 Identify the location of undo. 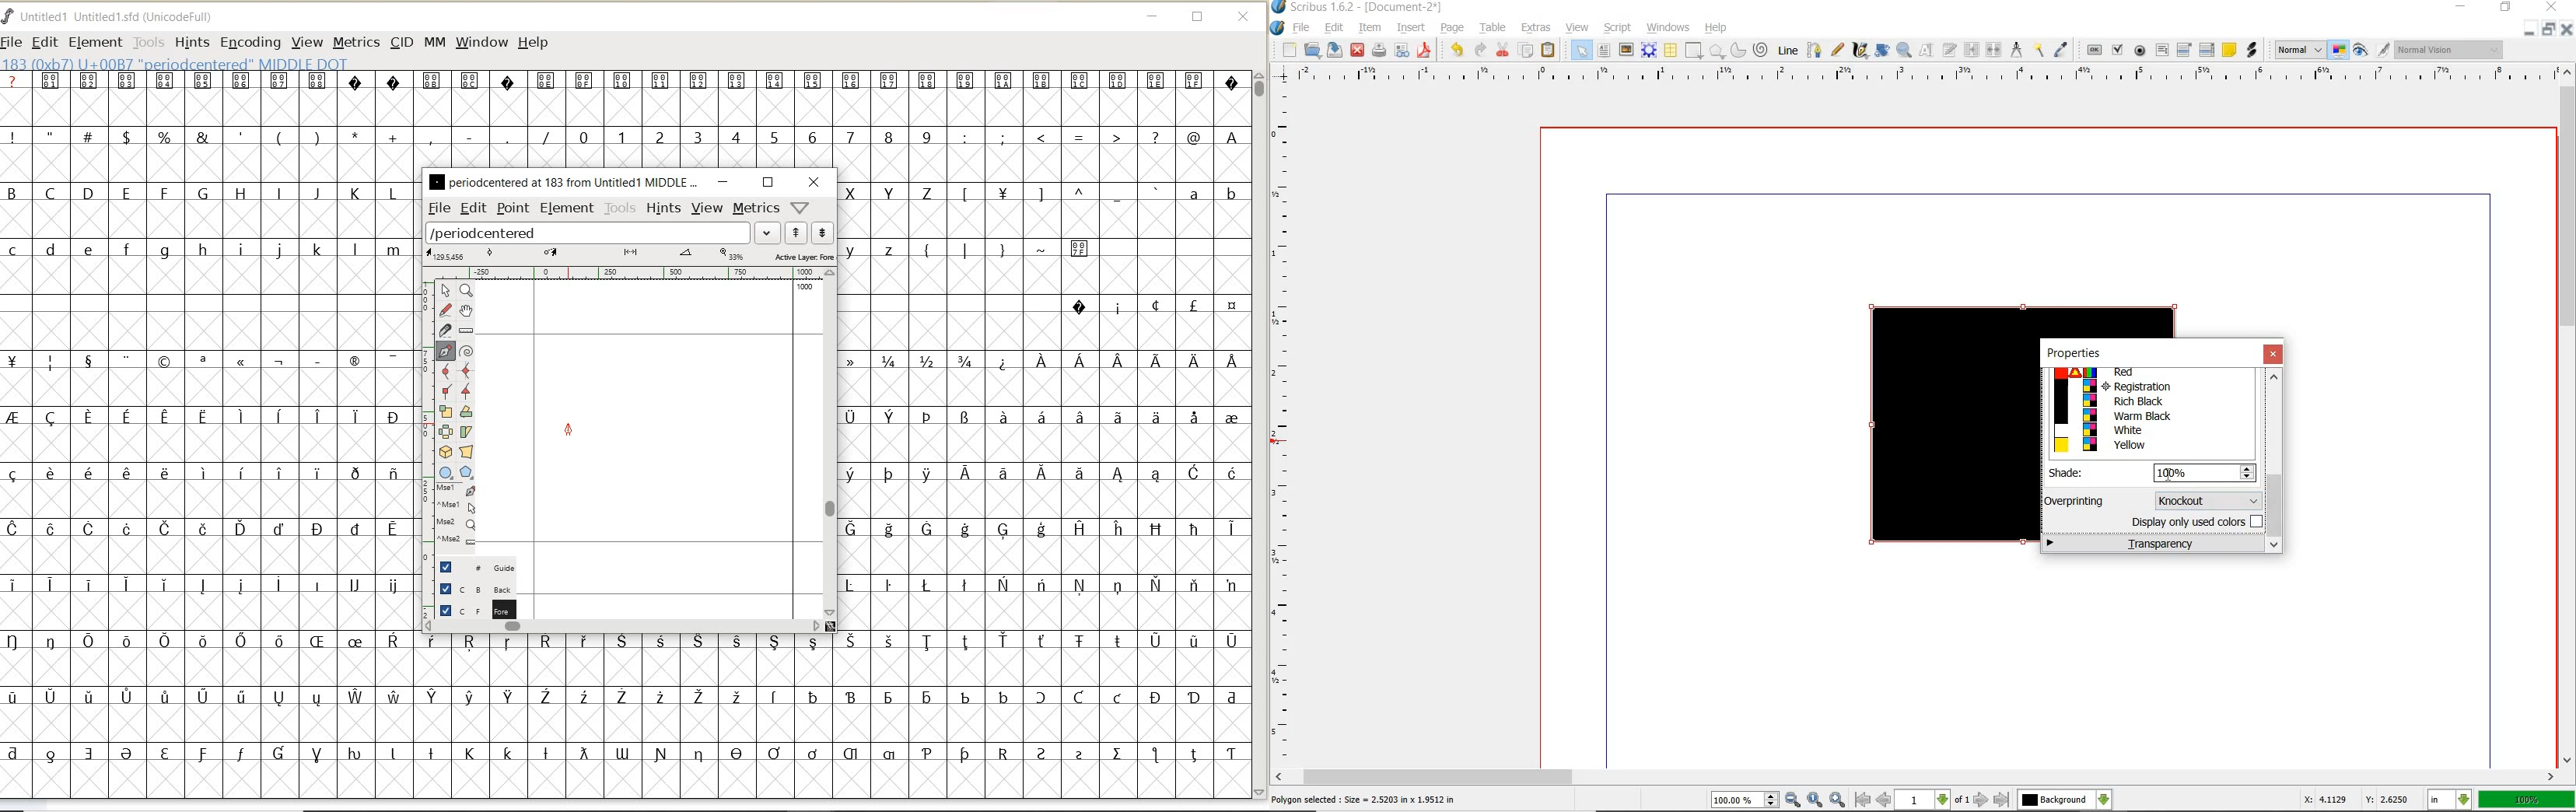
(1457, 51).